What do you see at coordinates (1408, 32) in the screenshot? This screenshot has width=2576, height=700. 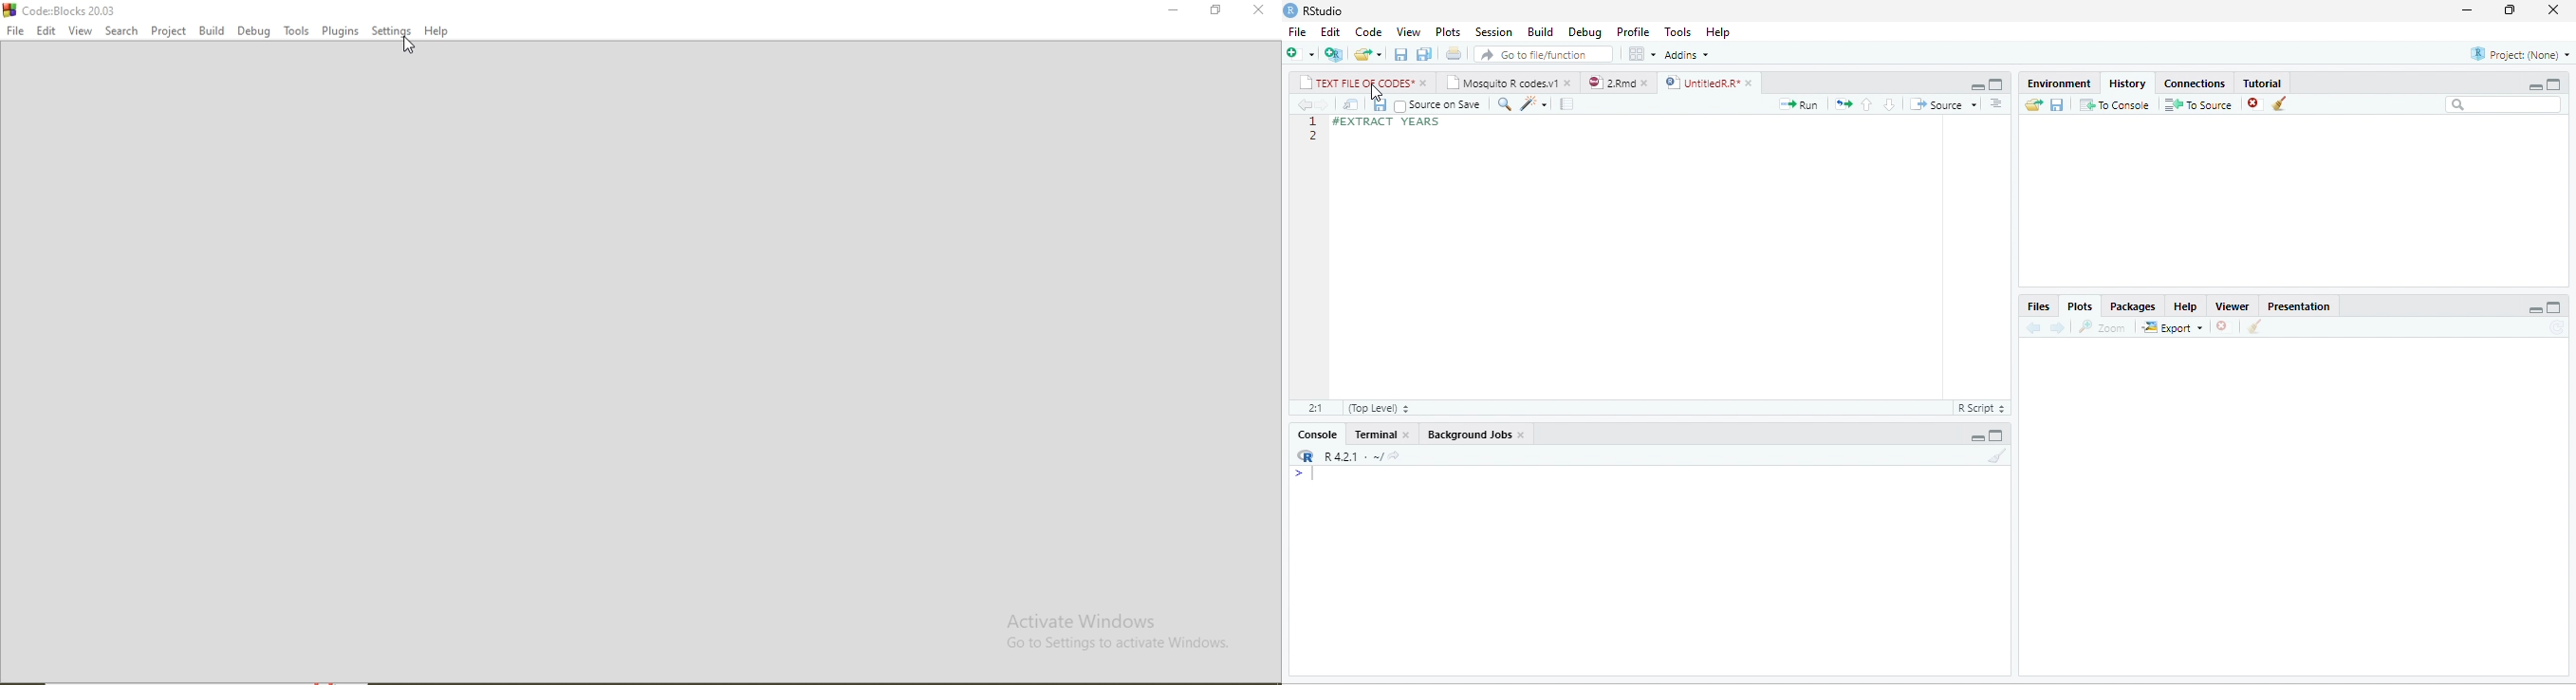 I see `View` at bounding box center [1408, 32].